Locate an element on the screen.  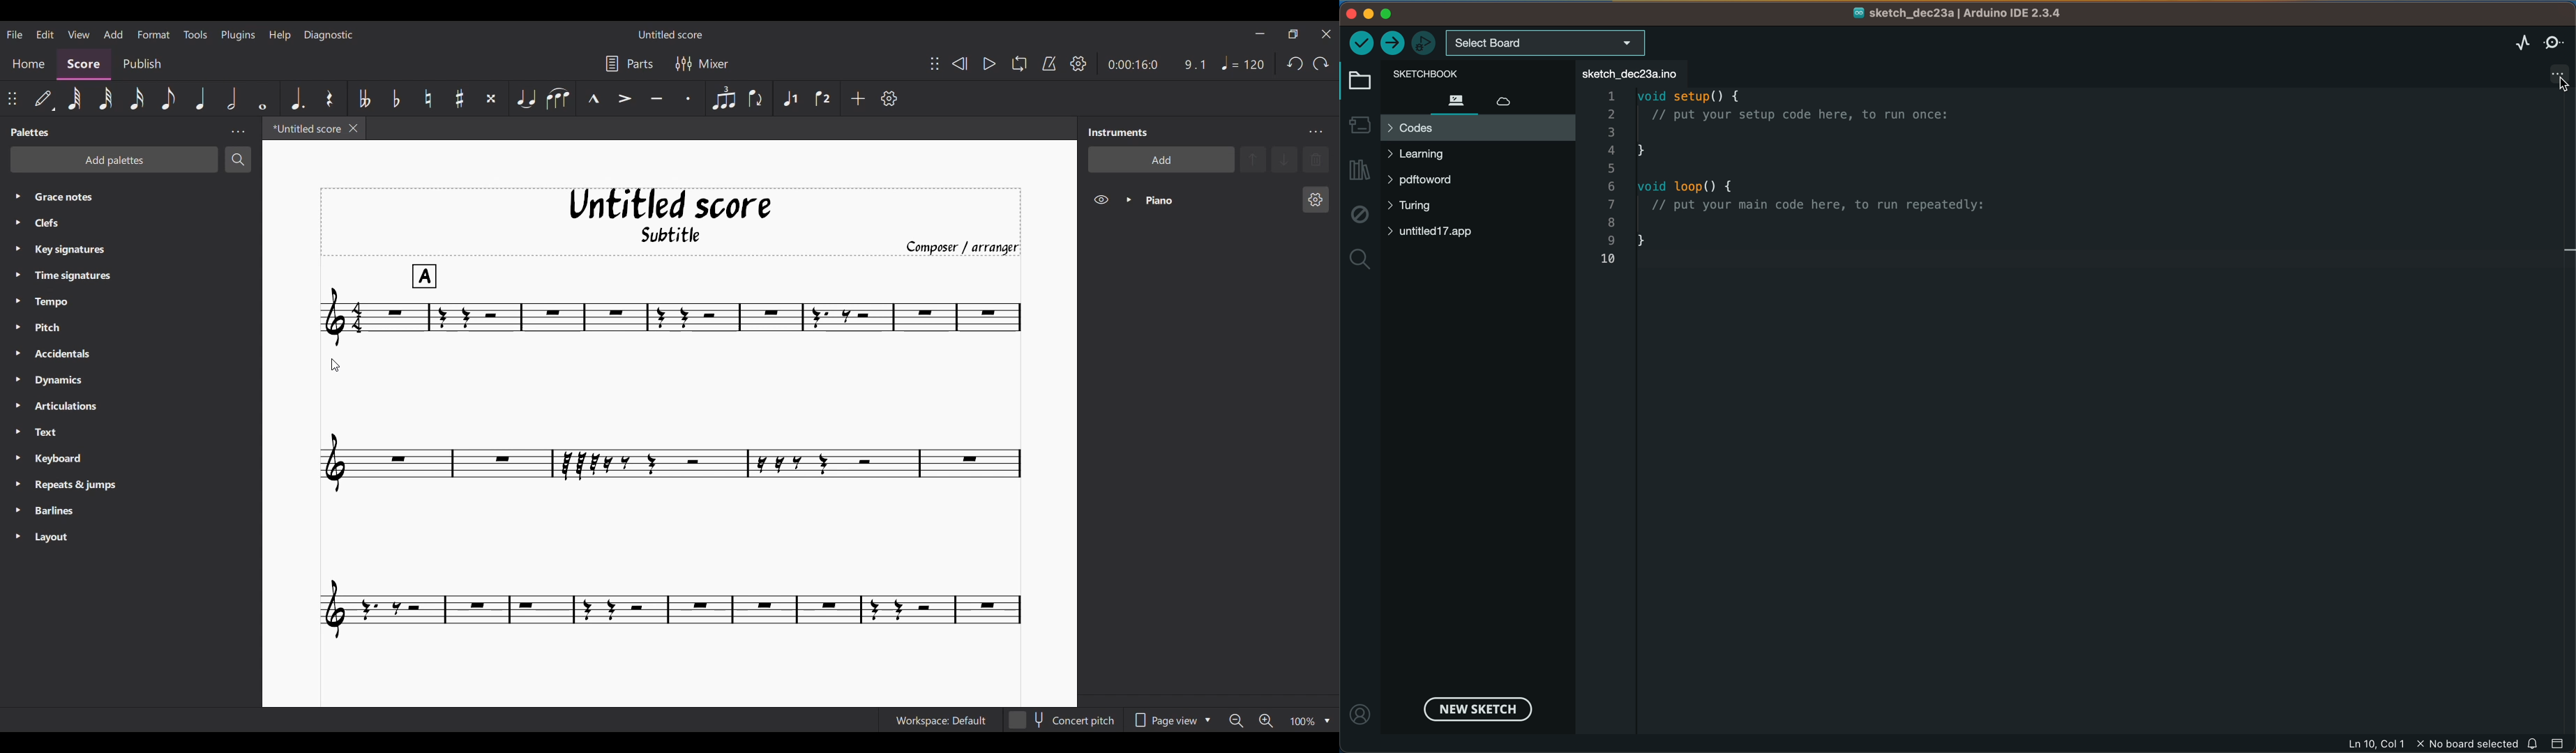
debugger is located at coordinates (1425, 42).